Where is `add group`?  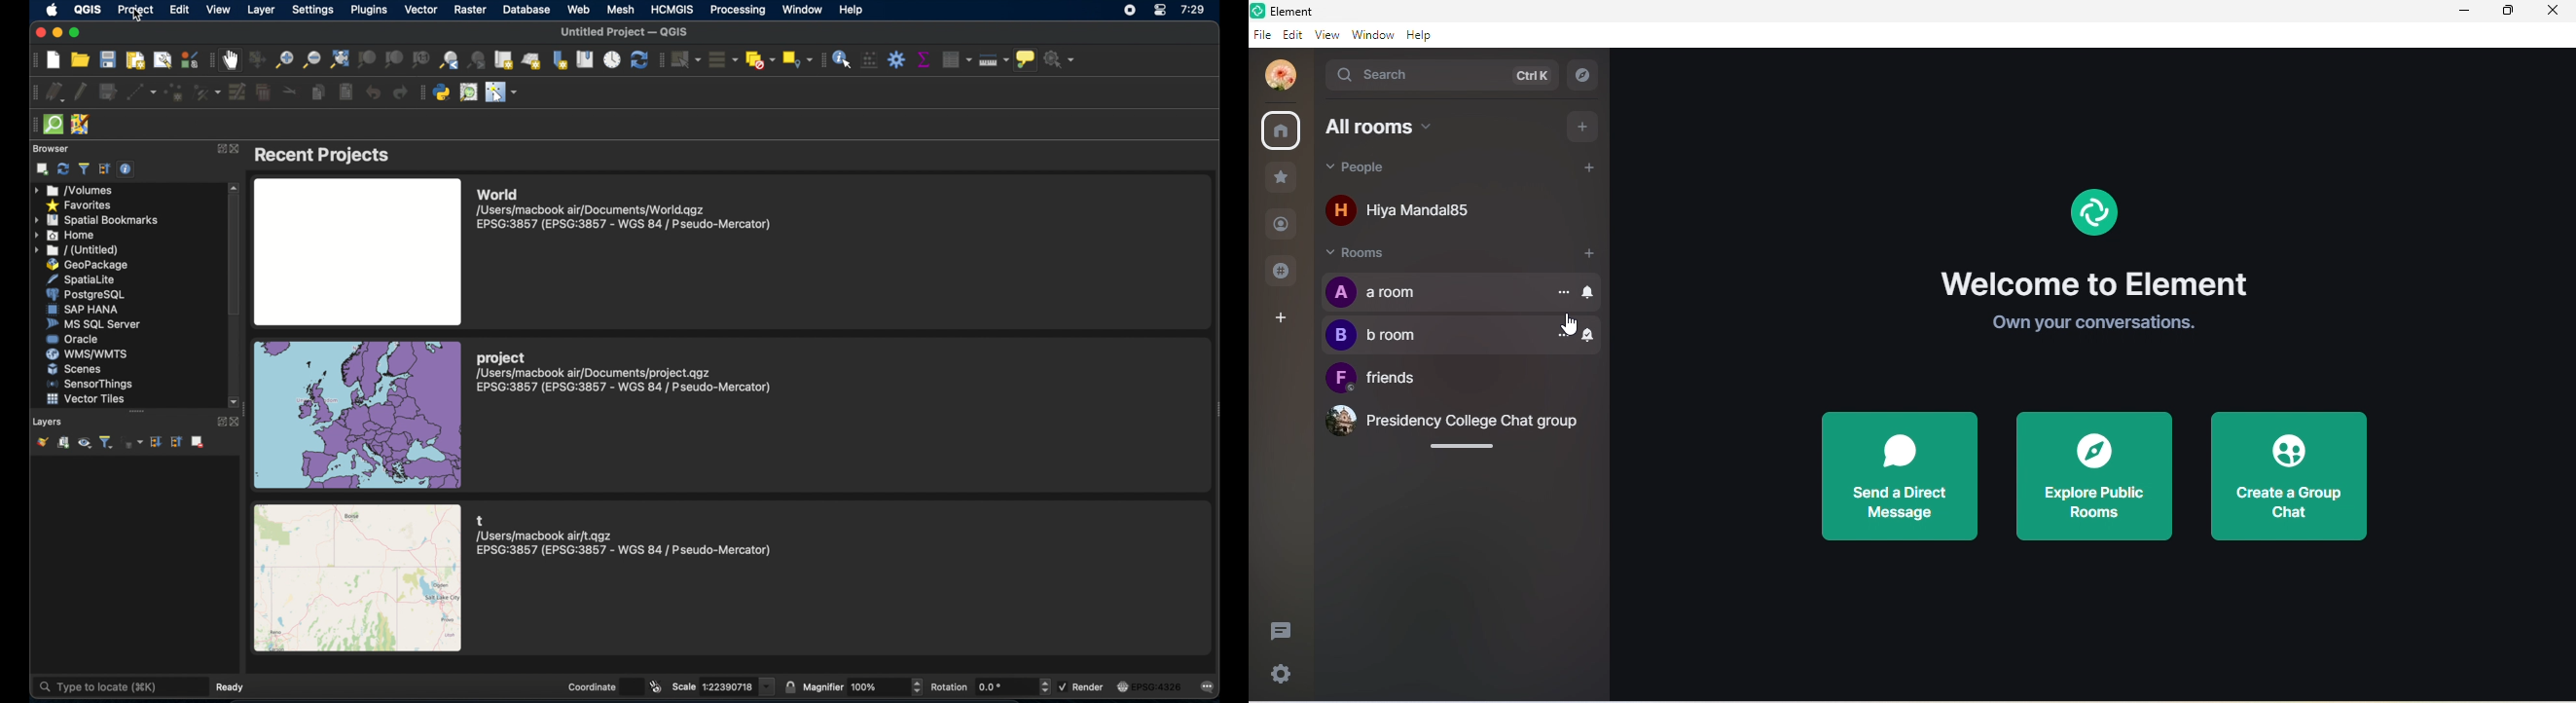
add group is located at coordinates (63, 443).